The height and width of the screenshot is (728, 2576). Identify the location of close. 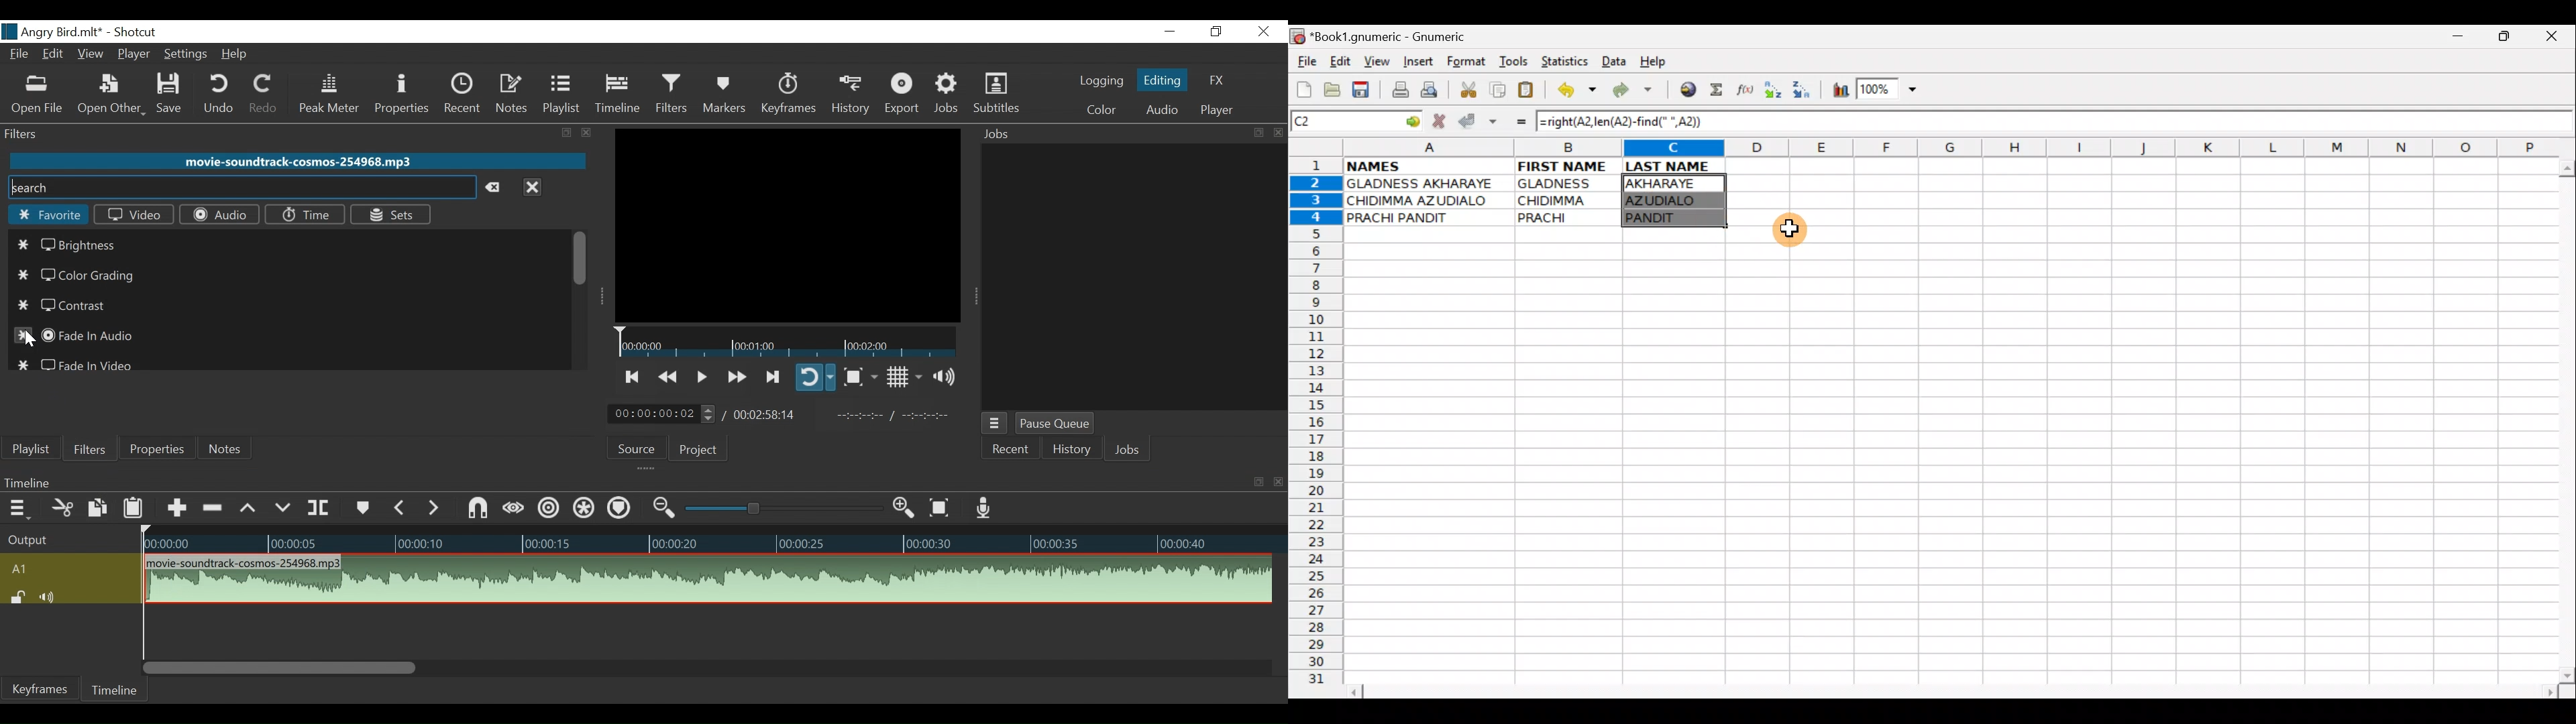
(1276, 481).